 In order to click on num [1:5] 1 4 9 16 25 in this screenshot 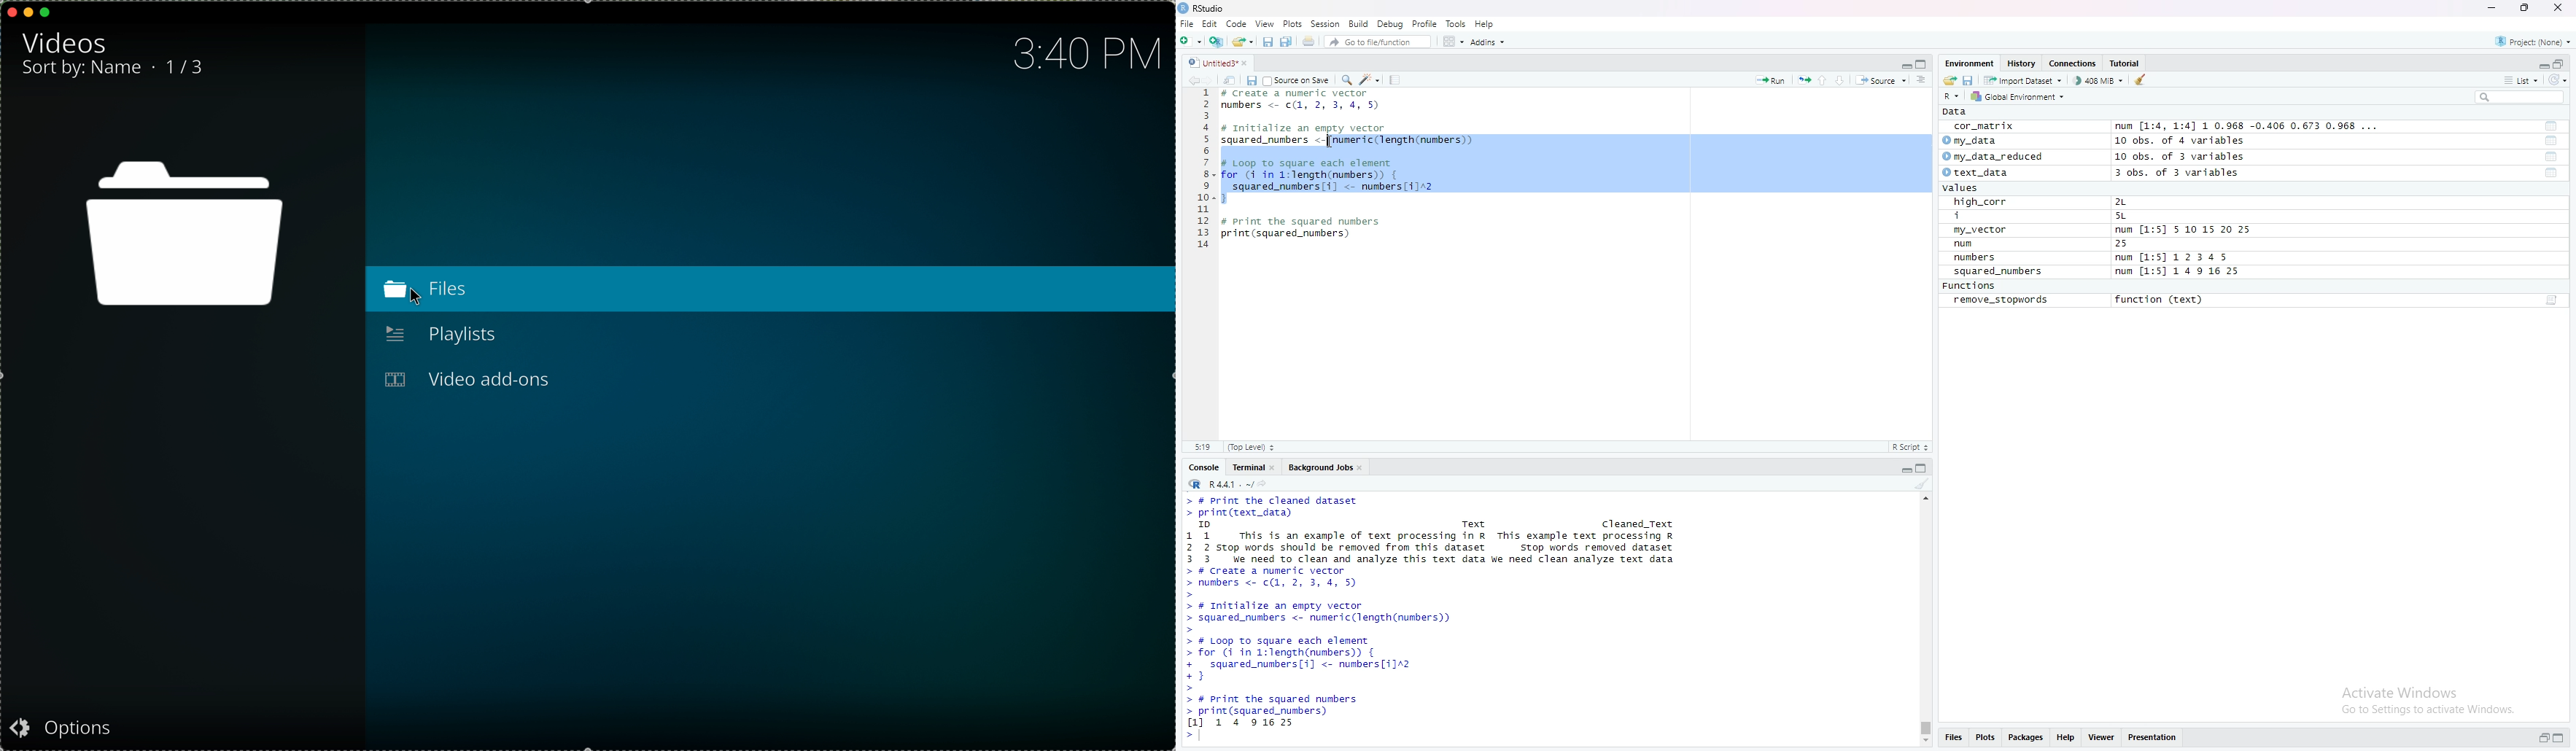, I will do `click(2179, 272)`.